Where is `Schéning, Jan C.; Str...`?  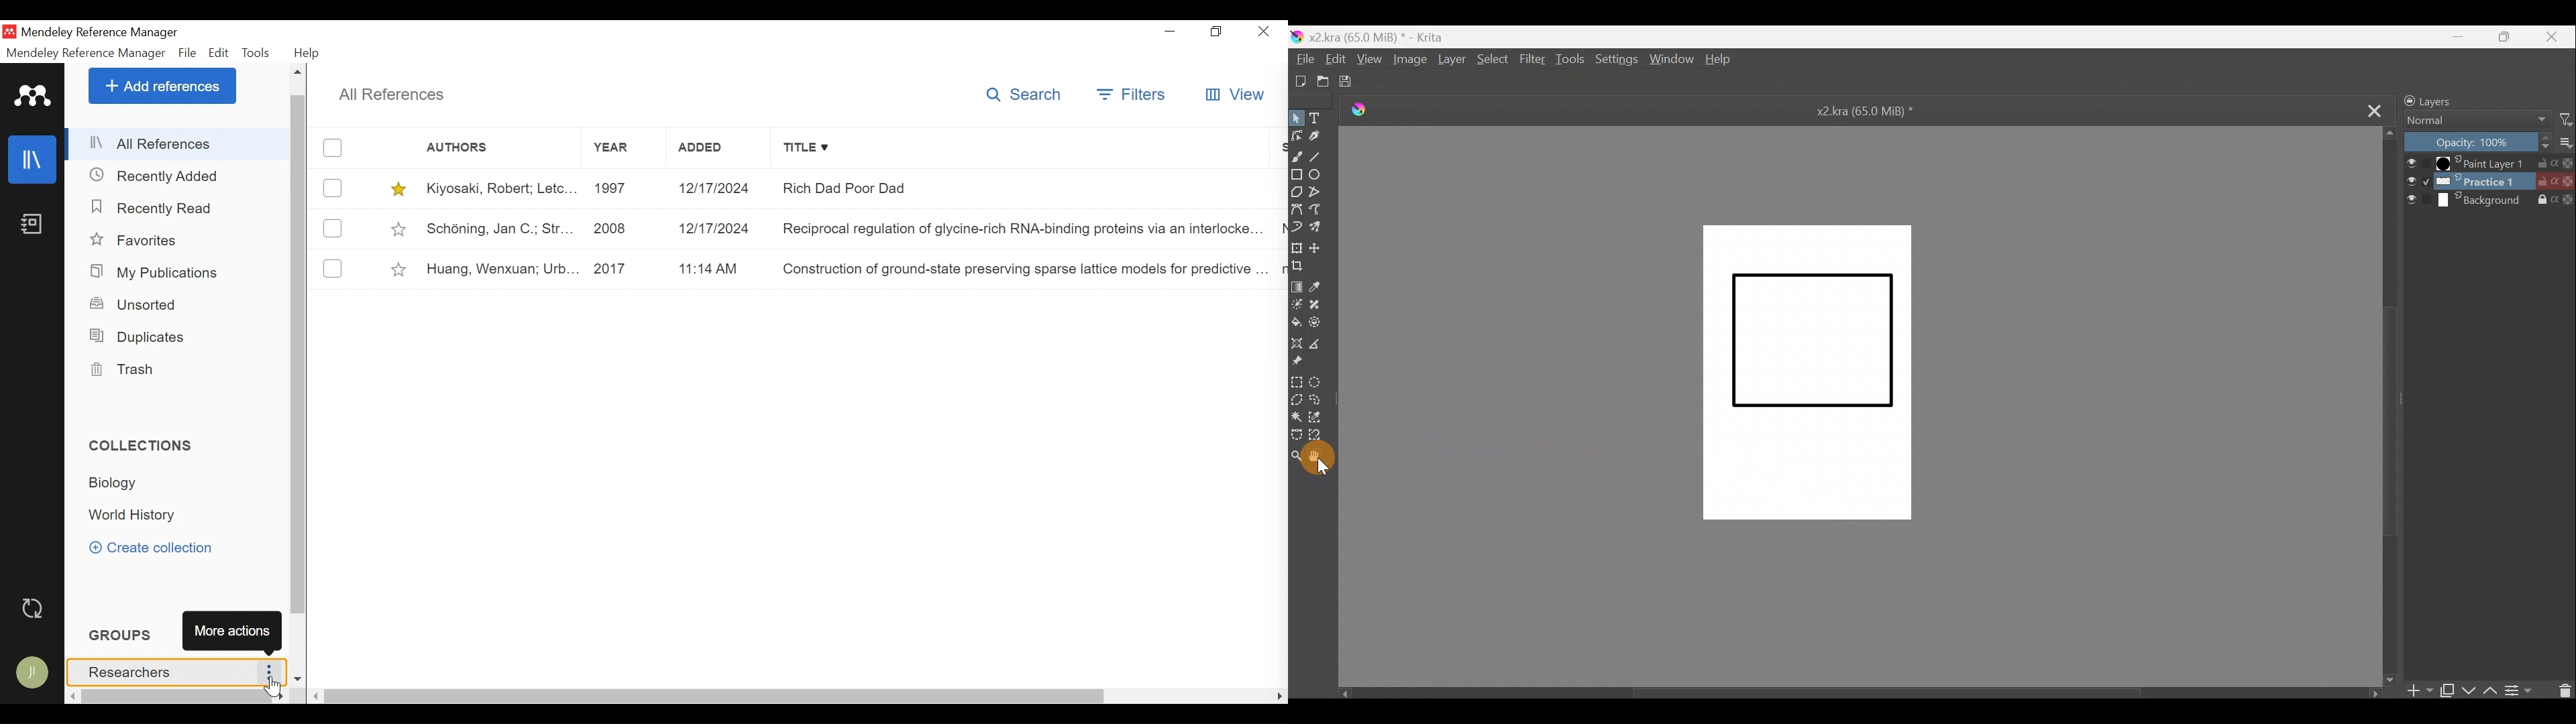 Schéning, Jan C.; Str... is located at coordinates (500, 229).